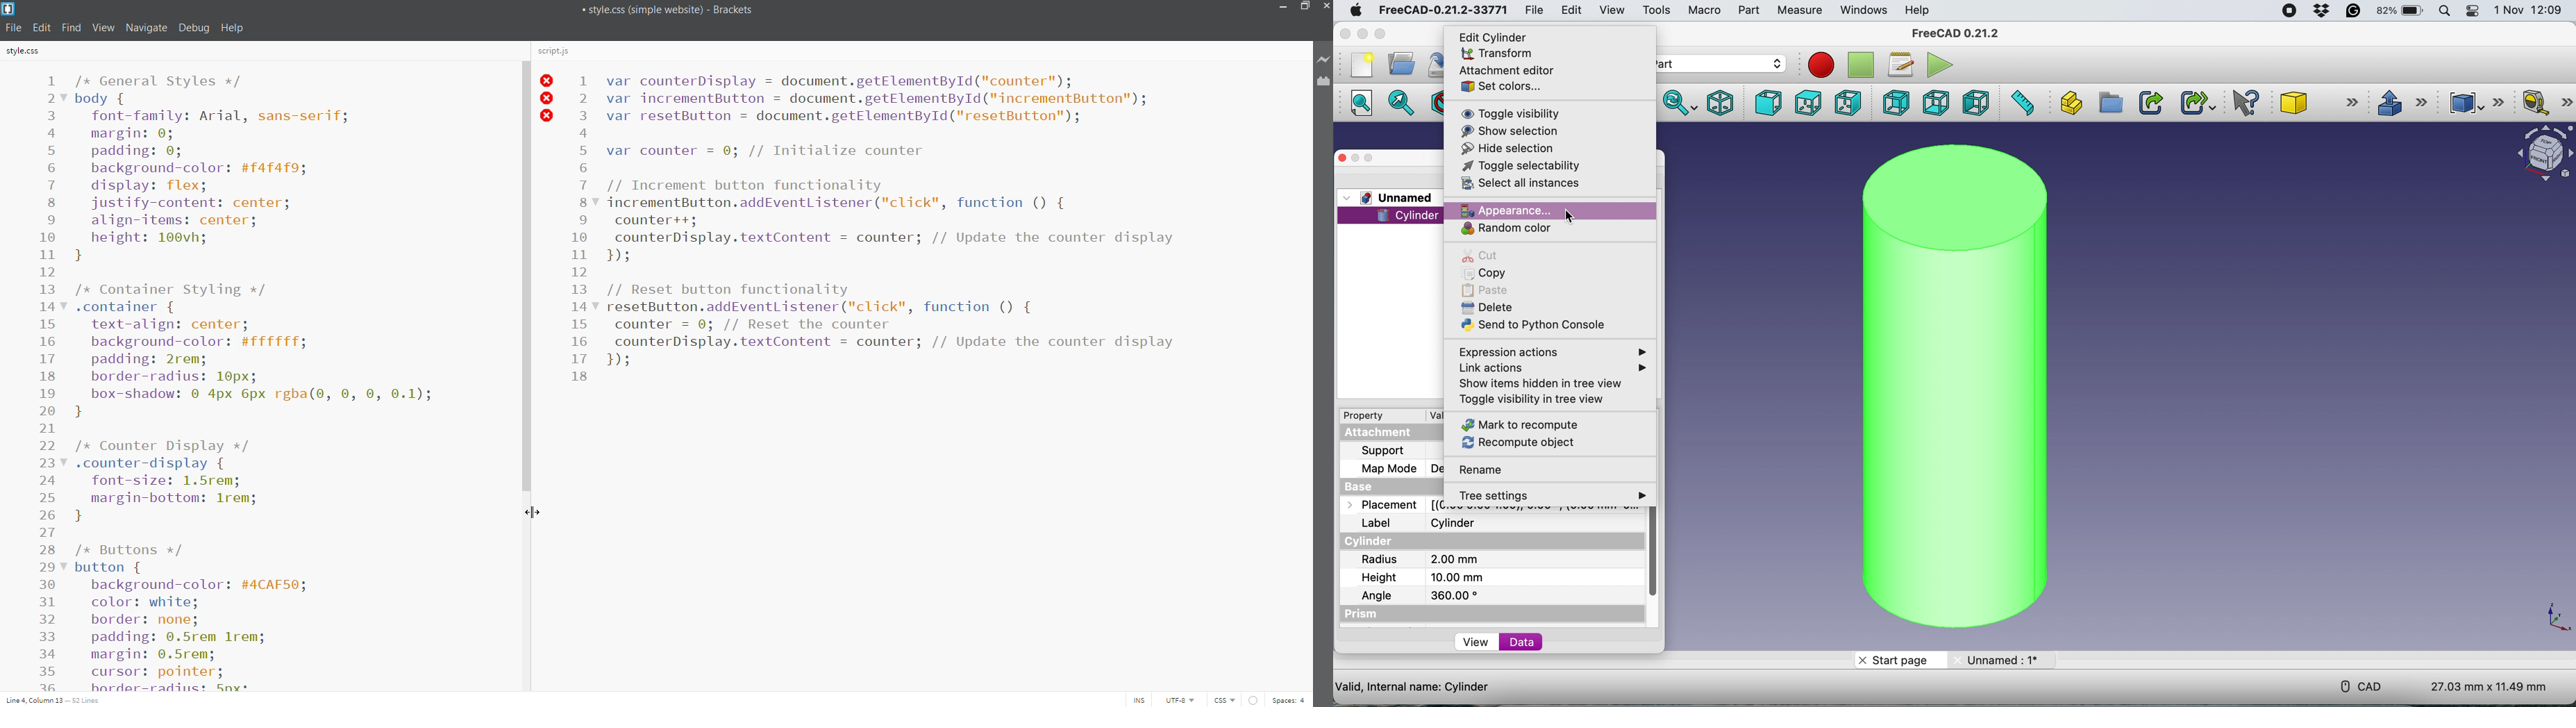 This screenshot has height=728, width=2576. I want to click on help, so click(237, 28).